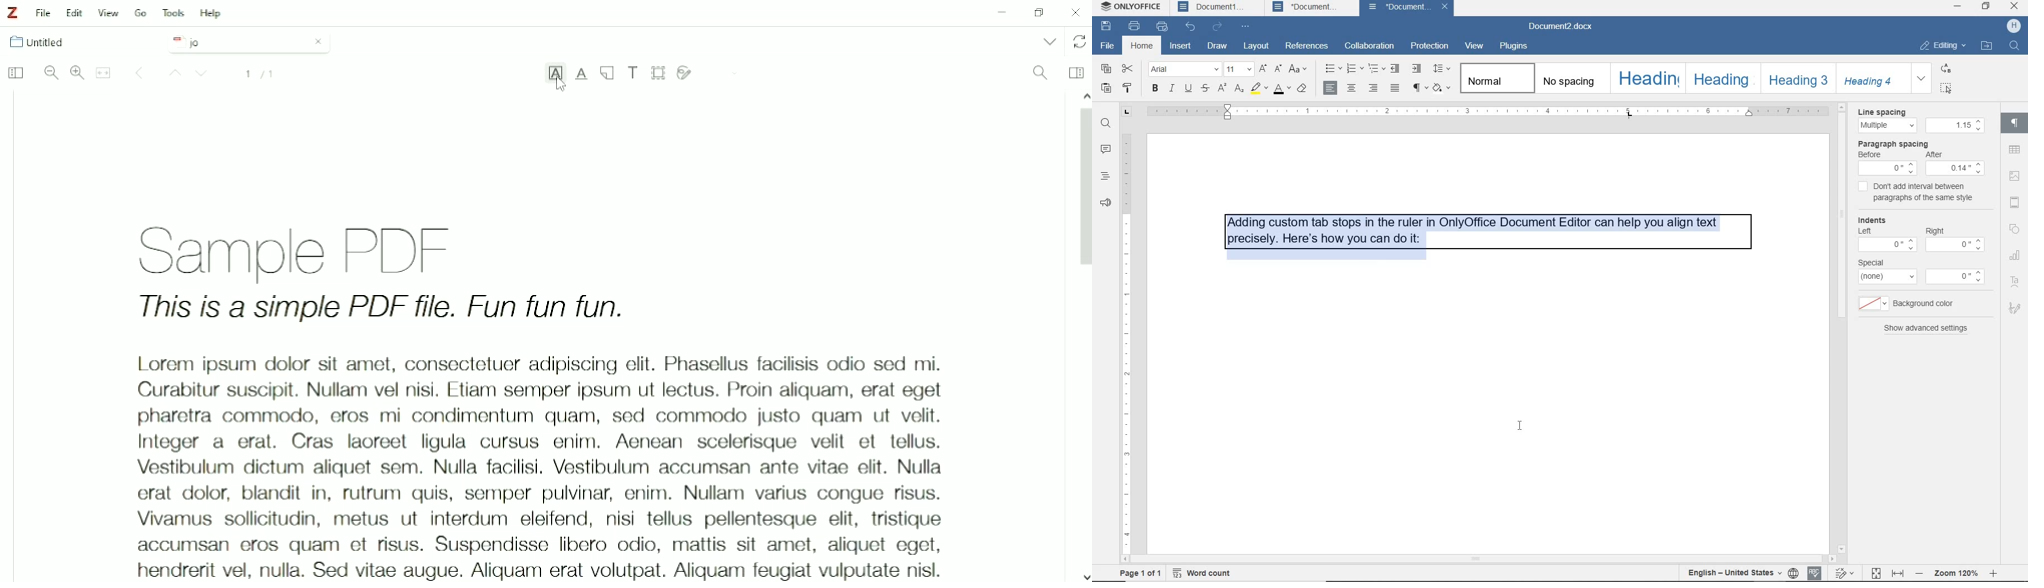  What do you see at coordinates (1106, 124) in the screenshot?
I see `find` at bounding box center [1106, 124].